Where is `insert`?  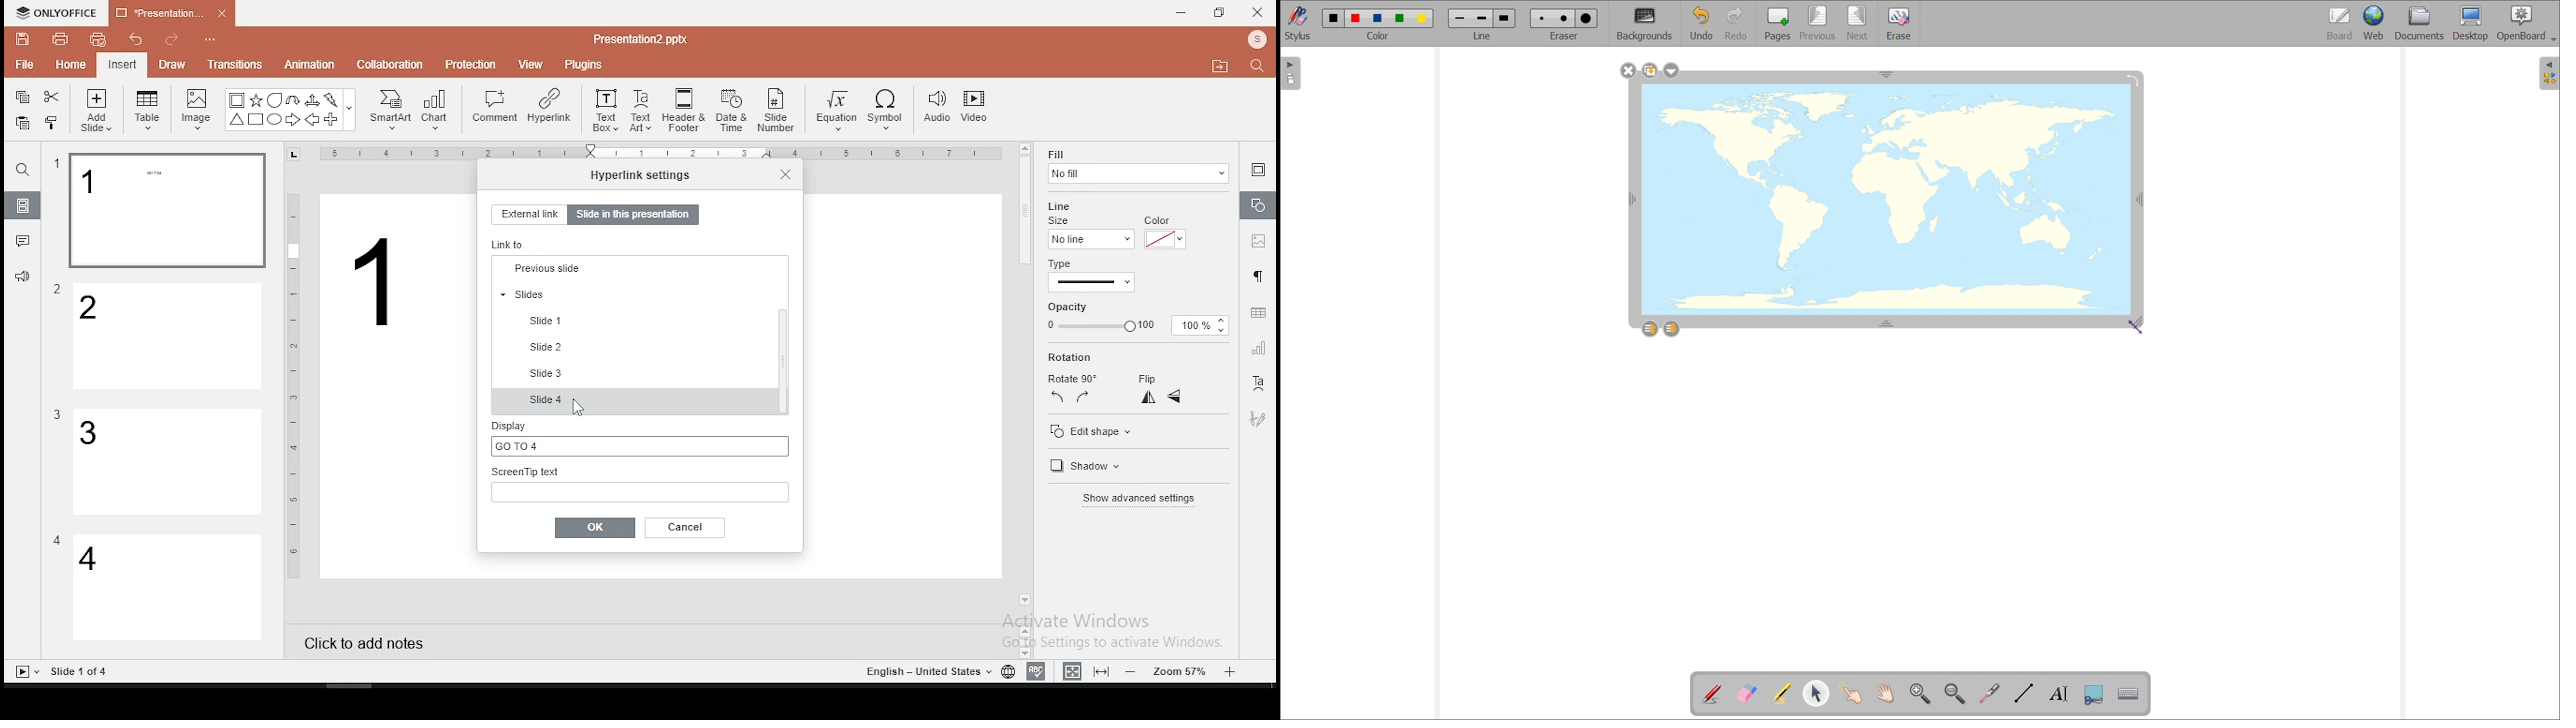 insert is located at coordinates (121, 64).